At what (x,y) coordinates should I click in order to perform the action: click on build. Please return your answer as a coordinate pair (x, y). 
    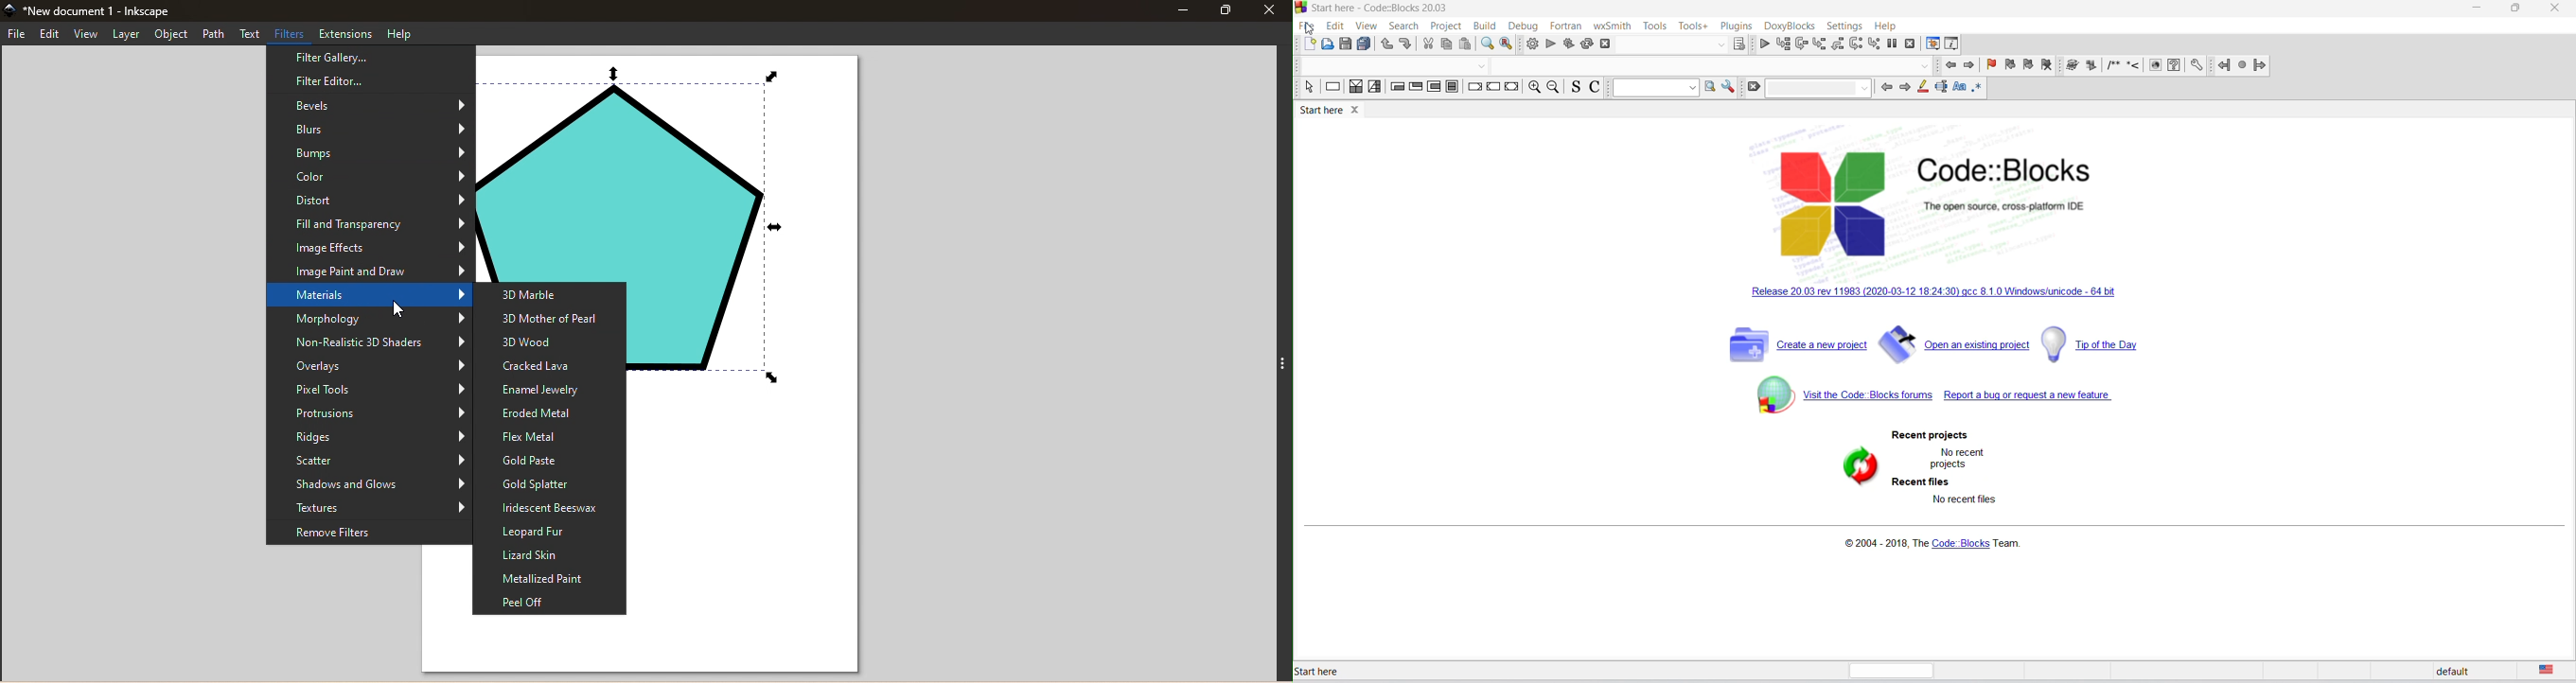
    Looking at the image, I should click on (1529, 44).